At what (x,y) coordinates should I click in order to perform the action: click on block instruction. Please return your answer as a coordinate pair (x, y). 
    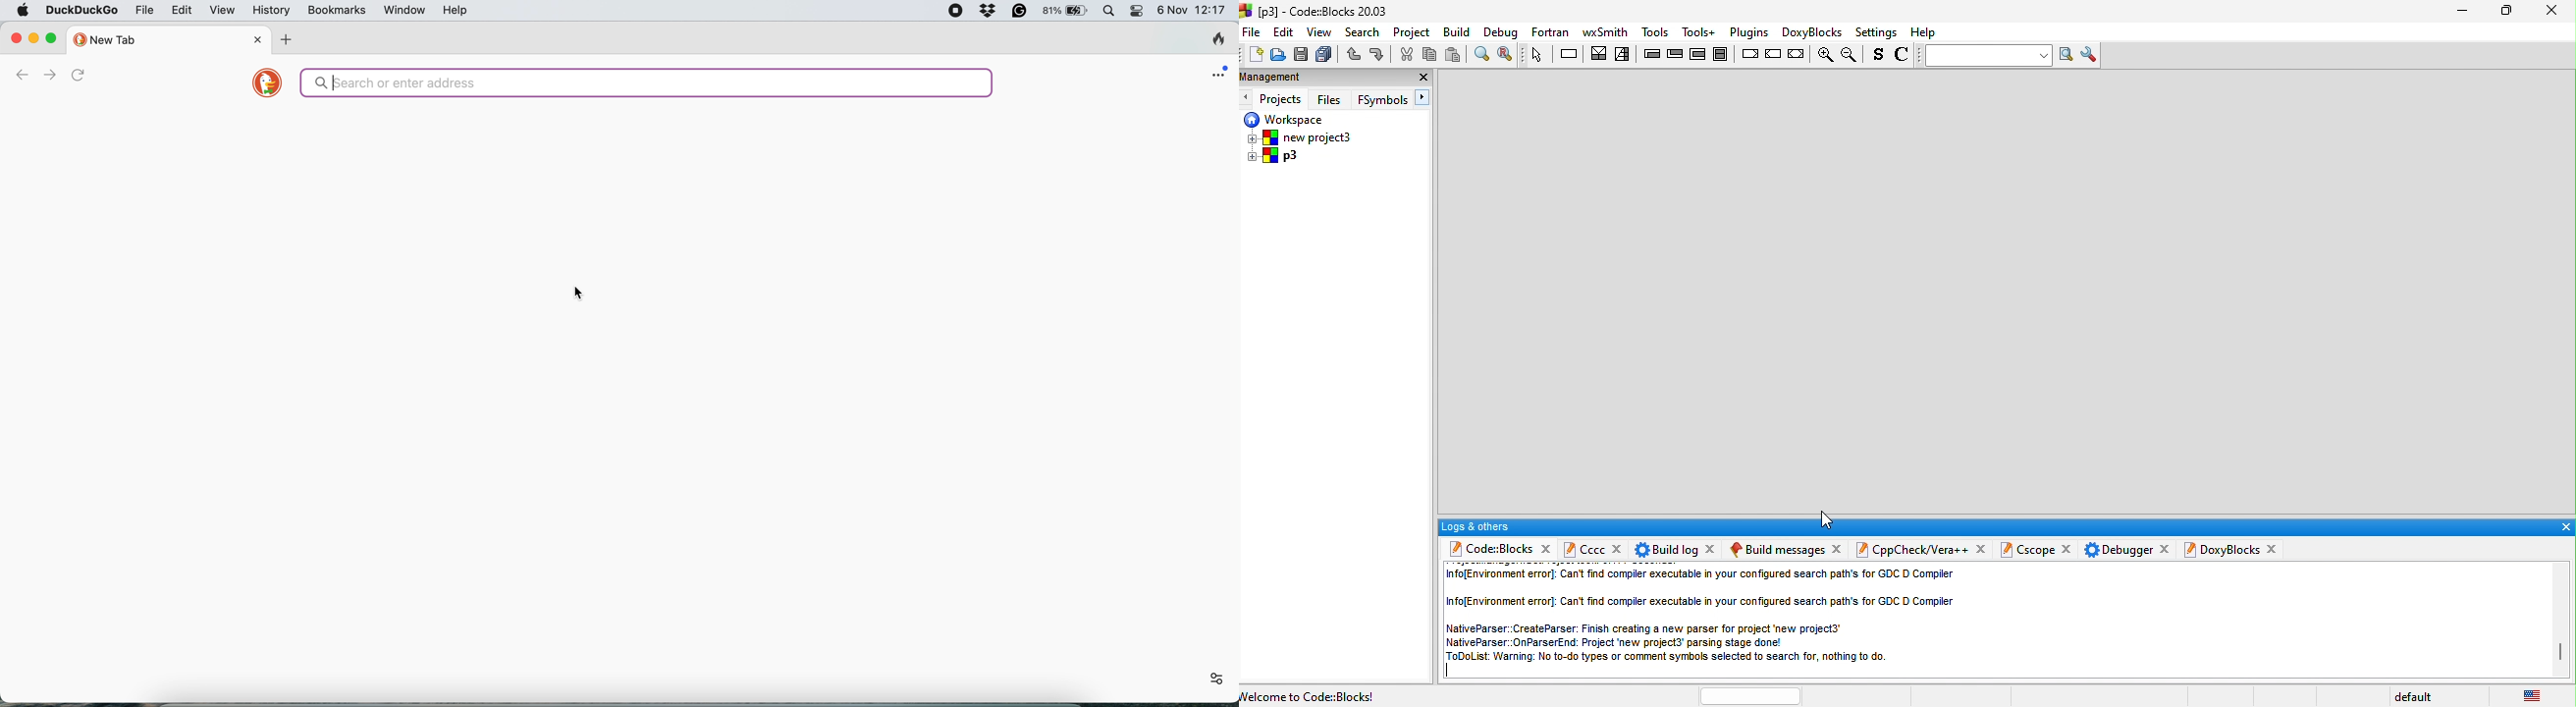
    Looking at the image, I should click on (1724, 54).